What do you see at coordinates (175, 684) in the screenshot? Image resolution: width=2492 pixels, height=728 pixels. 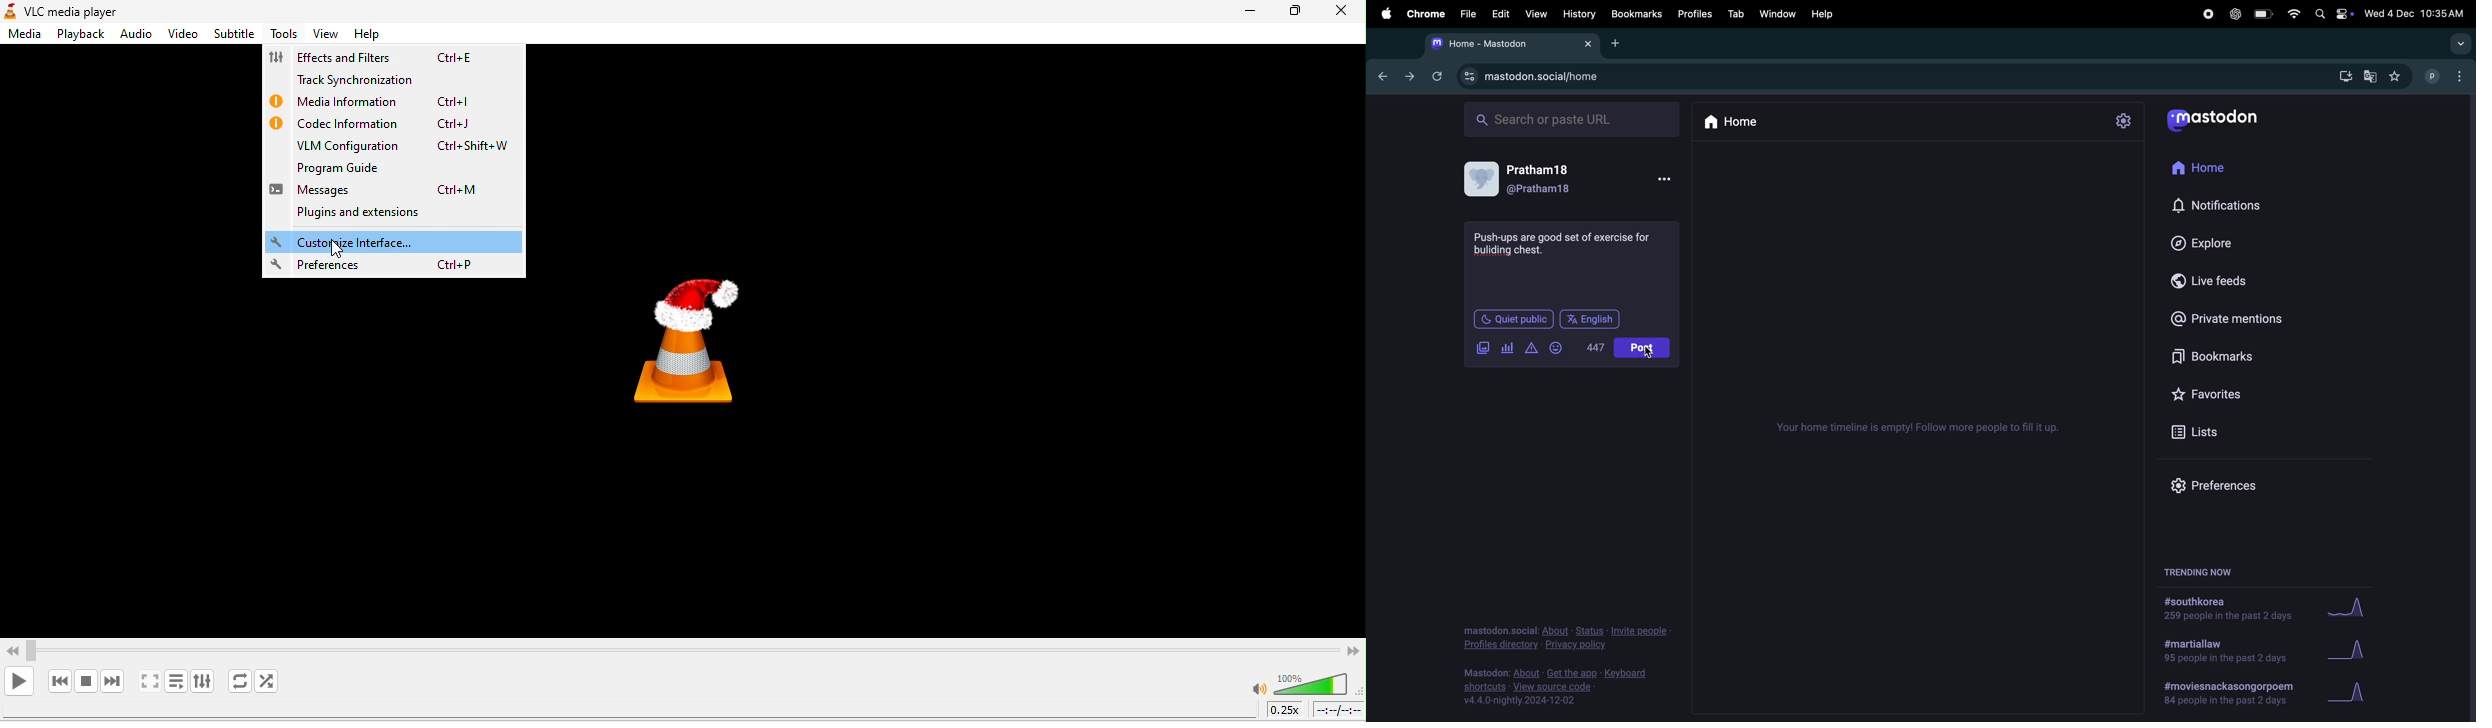 I see `toggle playlist` at bounding box center [175, 684].